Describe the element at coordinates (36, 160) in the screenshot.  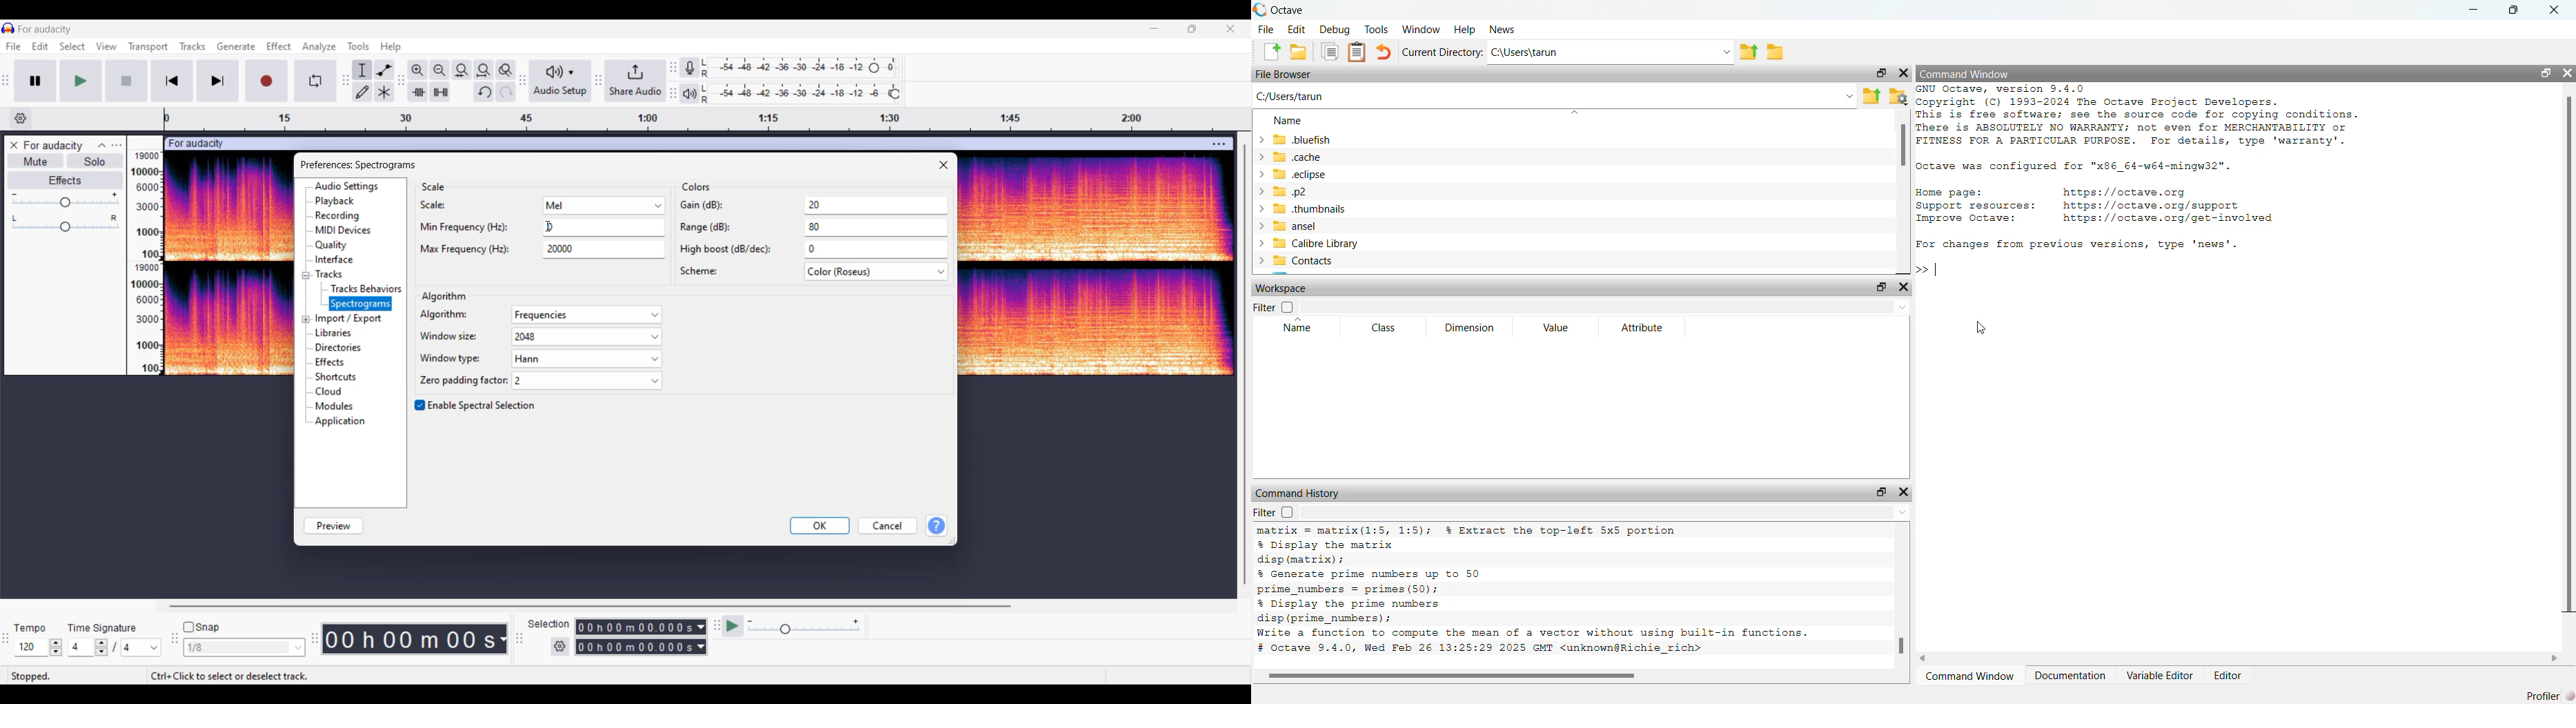
I see `Mute` at that location.